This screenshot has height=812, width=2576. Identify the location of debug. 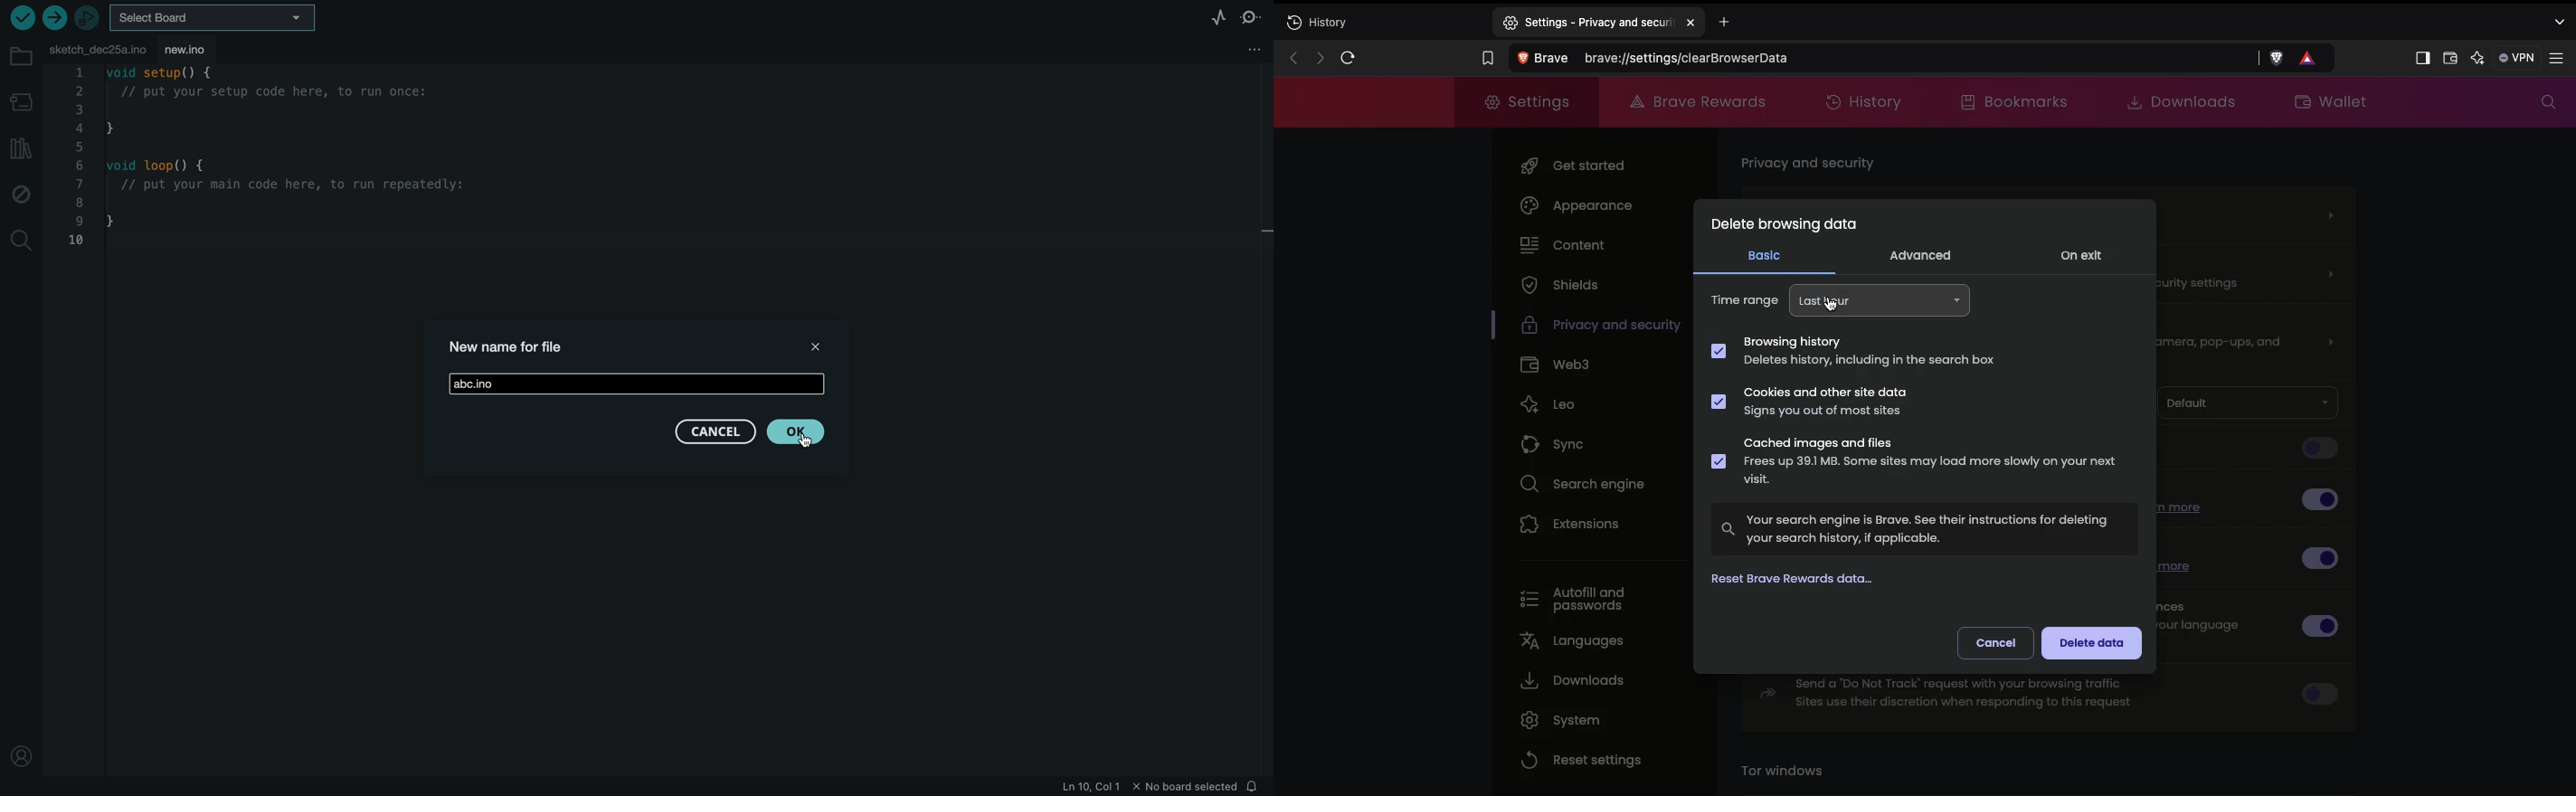
(21, 195).